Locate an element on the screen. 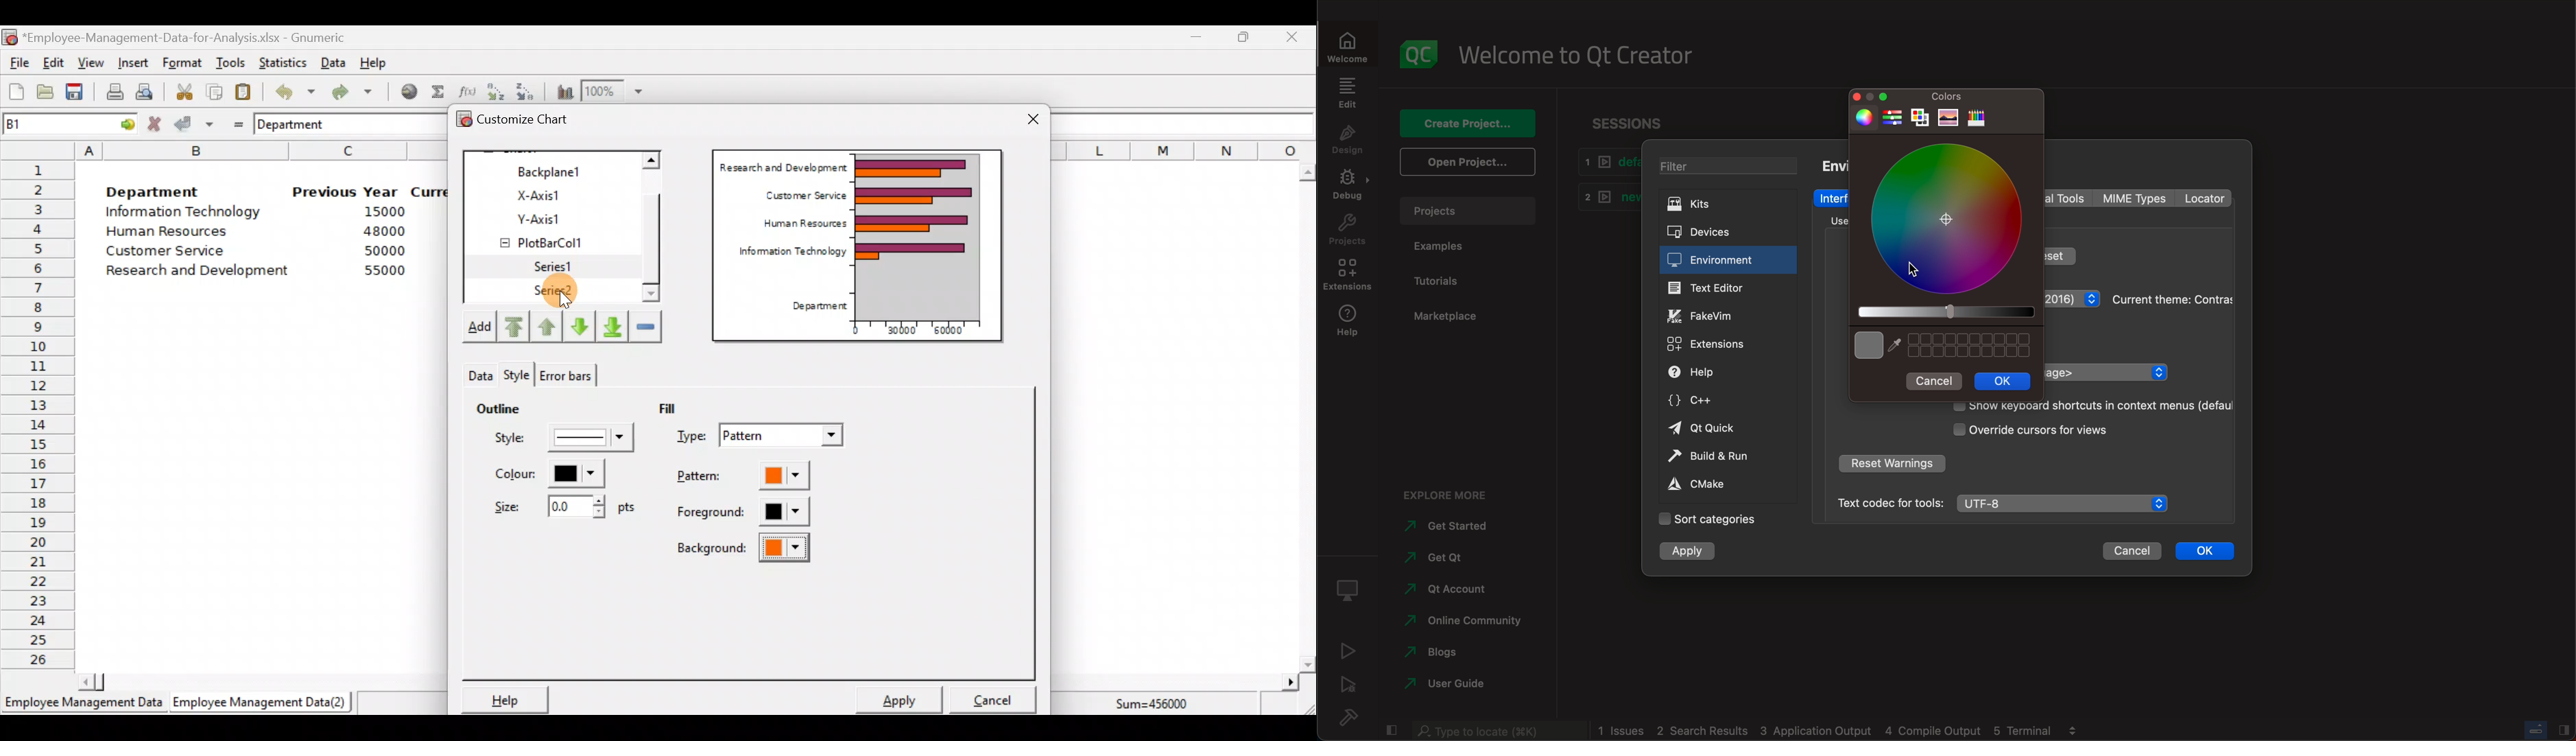 The width and height of the screenshot is (2576, 756). view output is located at coordinates (2075, 727).